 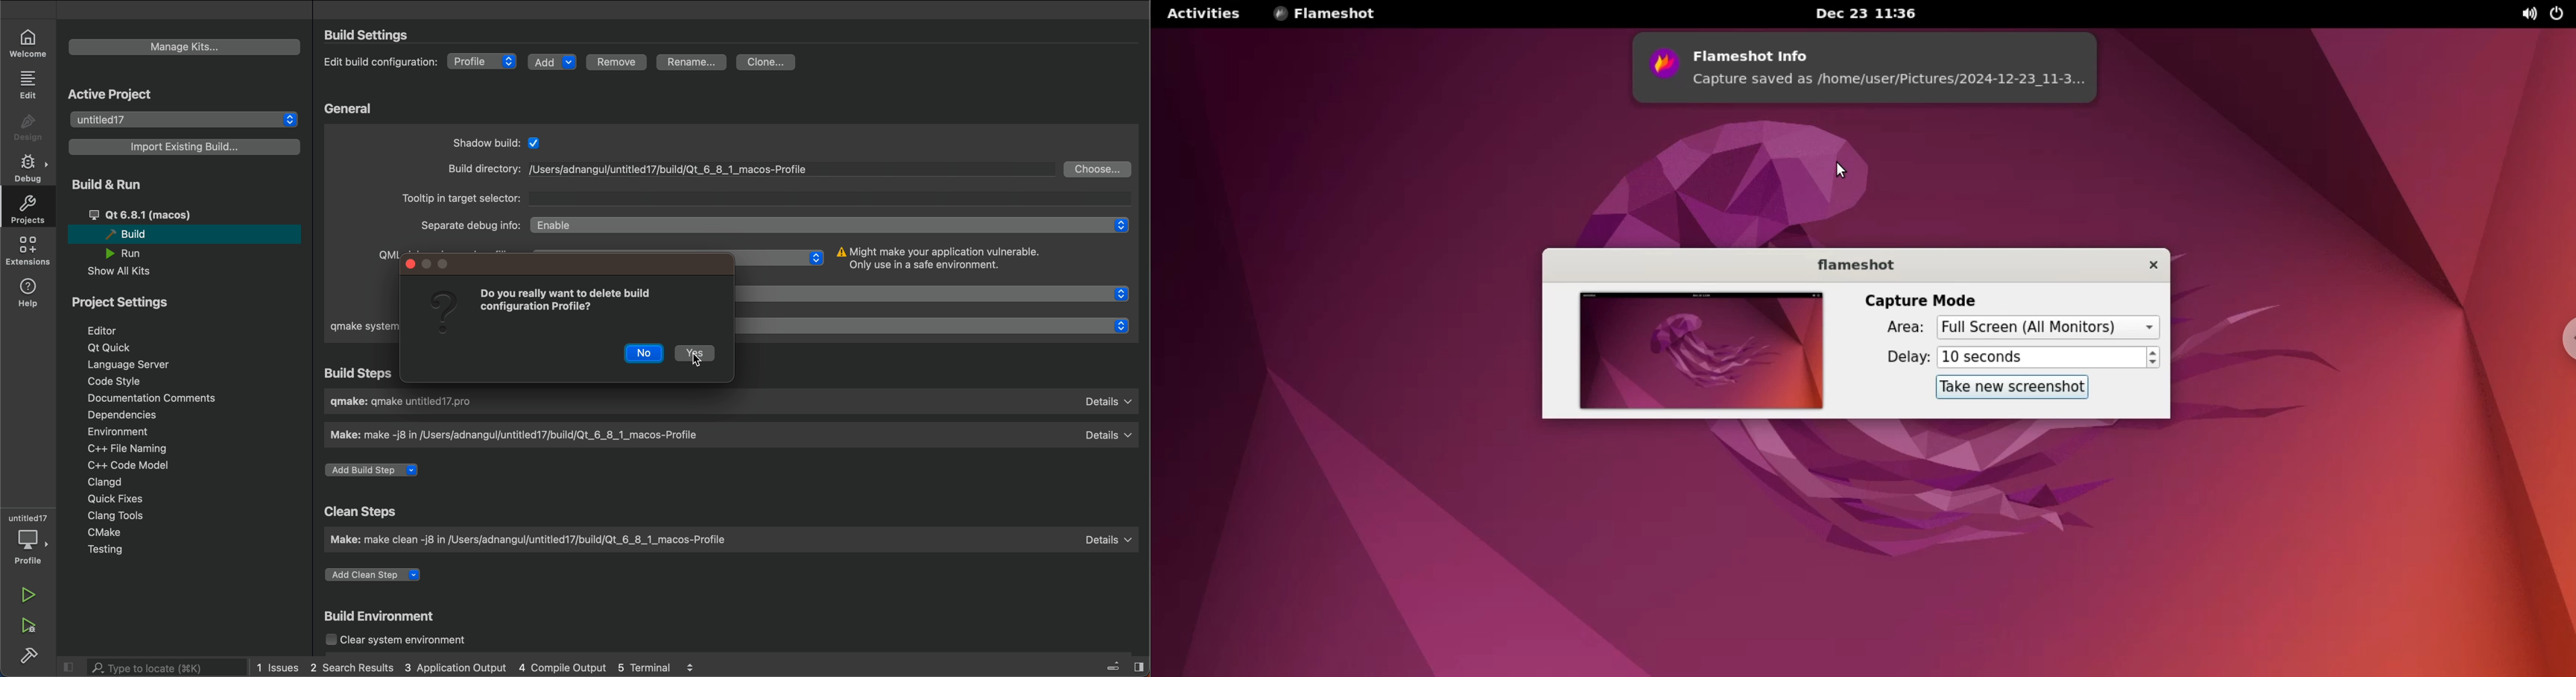 I want to click on sepertae debug, so click(x=471, y=227).